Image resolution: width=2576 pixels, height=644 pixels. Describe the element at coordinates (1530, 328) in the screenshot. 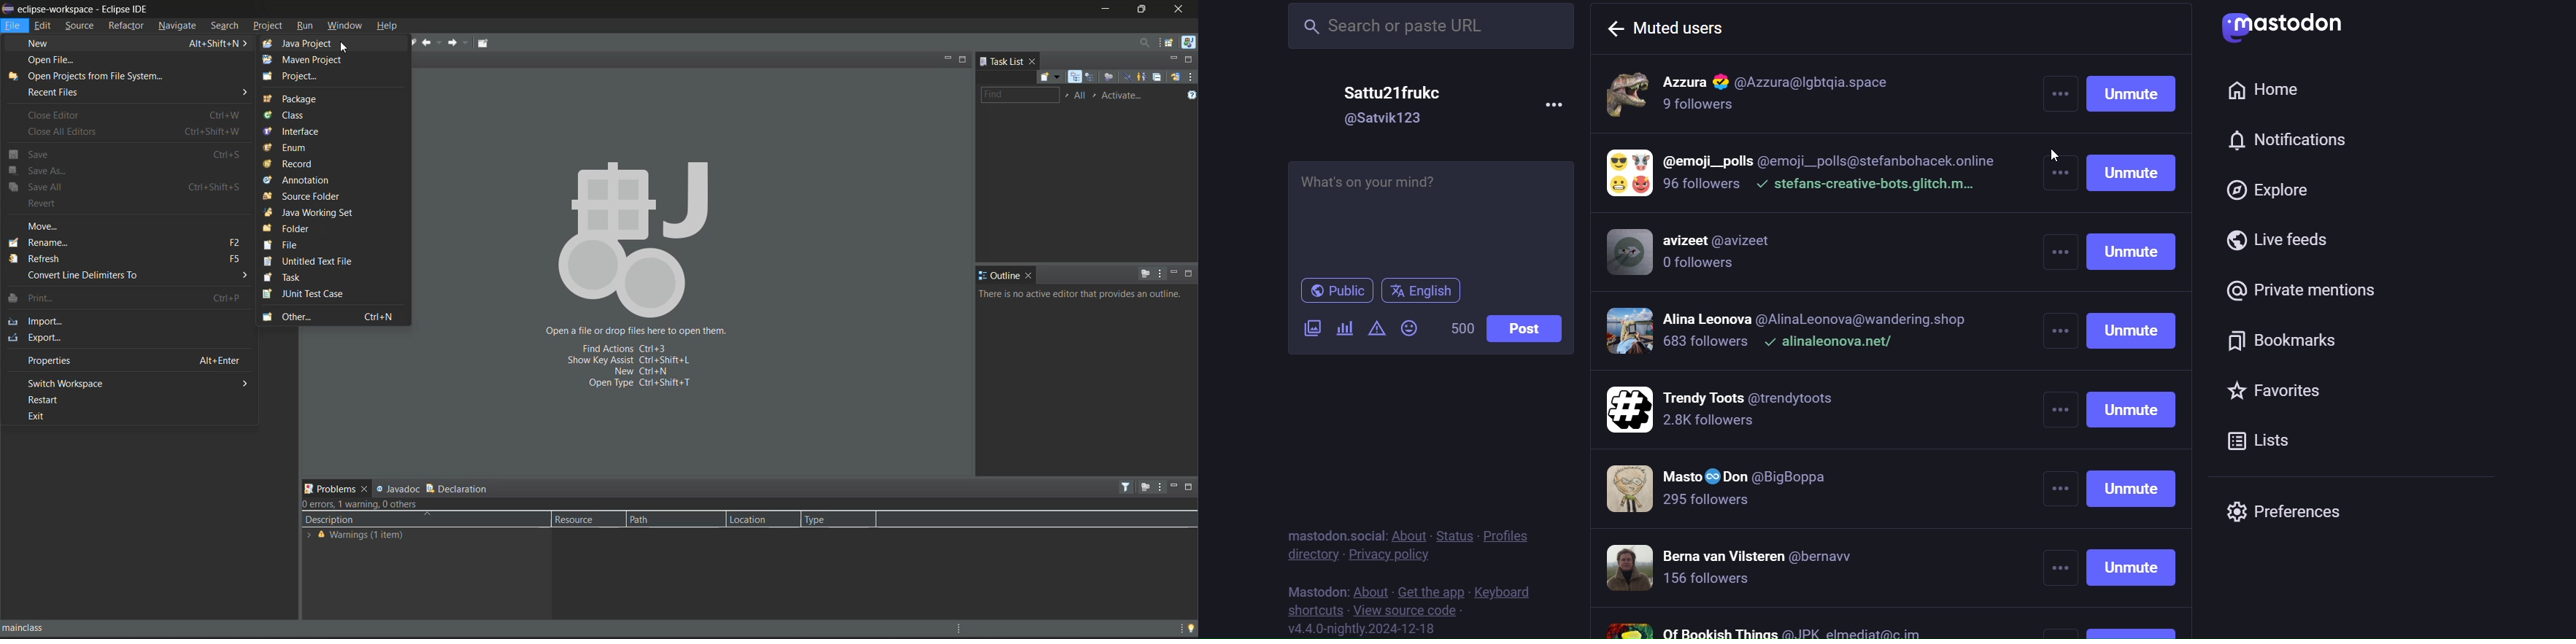

I see `post` at that location.